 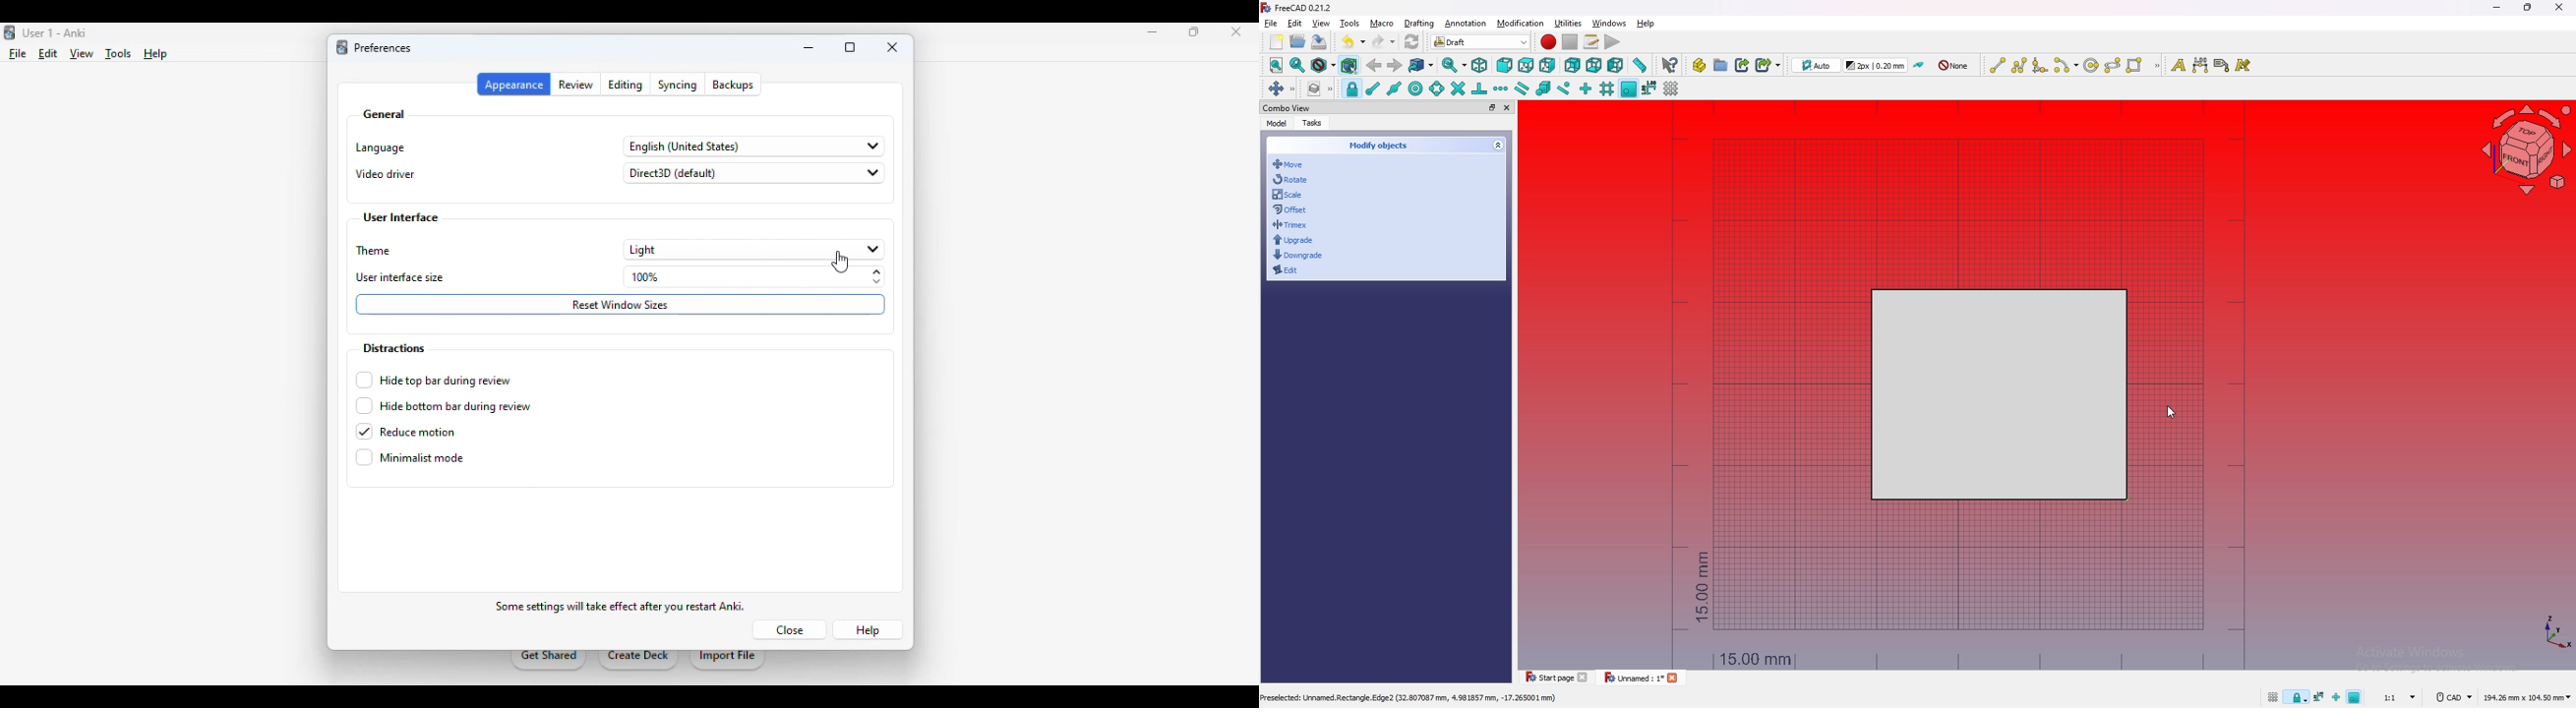 I want to click on utilities, so click(x=1568, y=23).